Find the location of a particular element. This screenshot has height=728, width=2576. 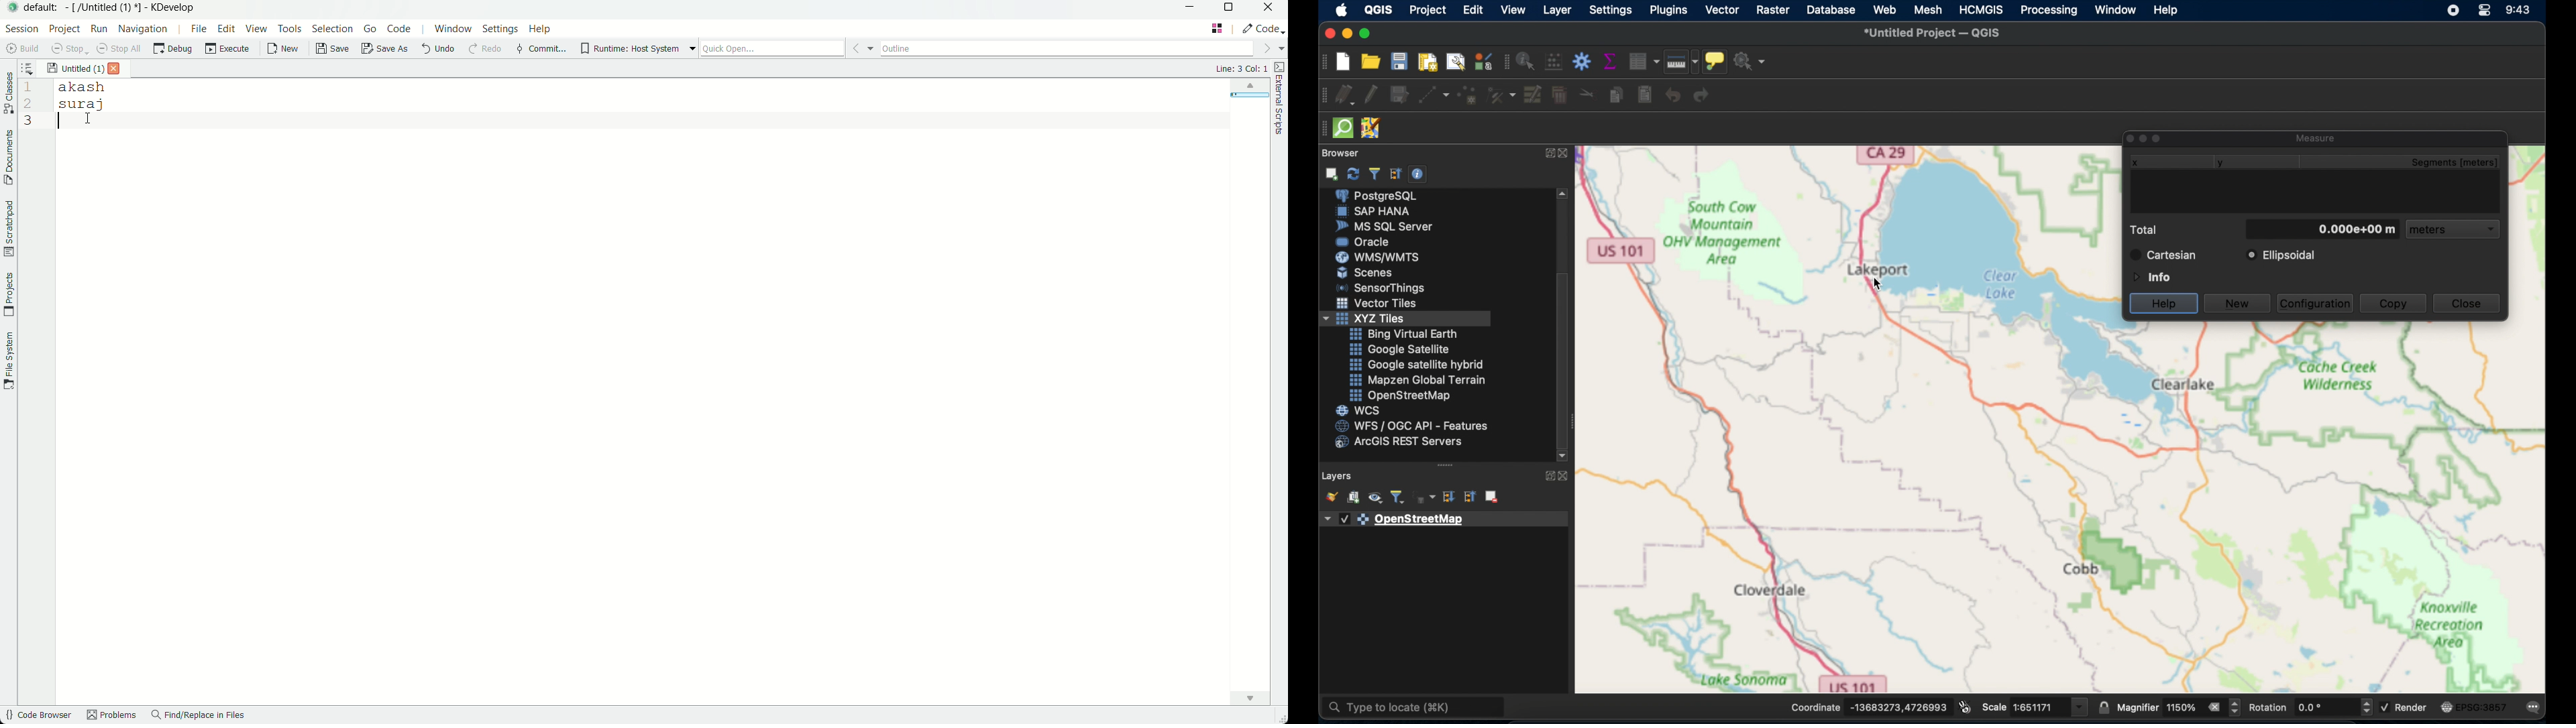

vector is located at coordinates (1721, 9).